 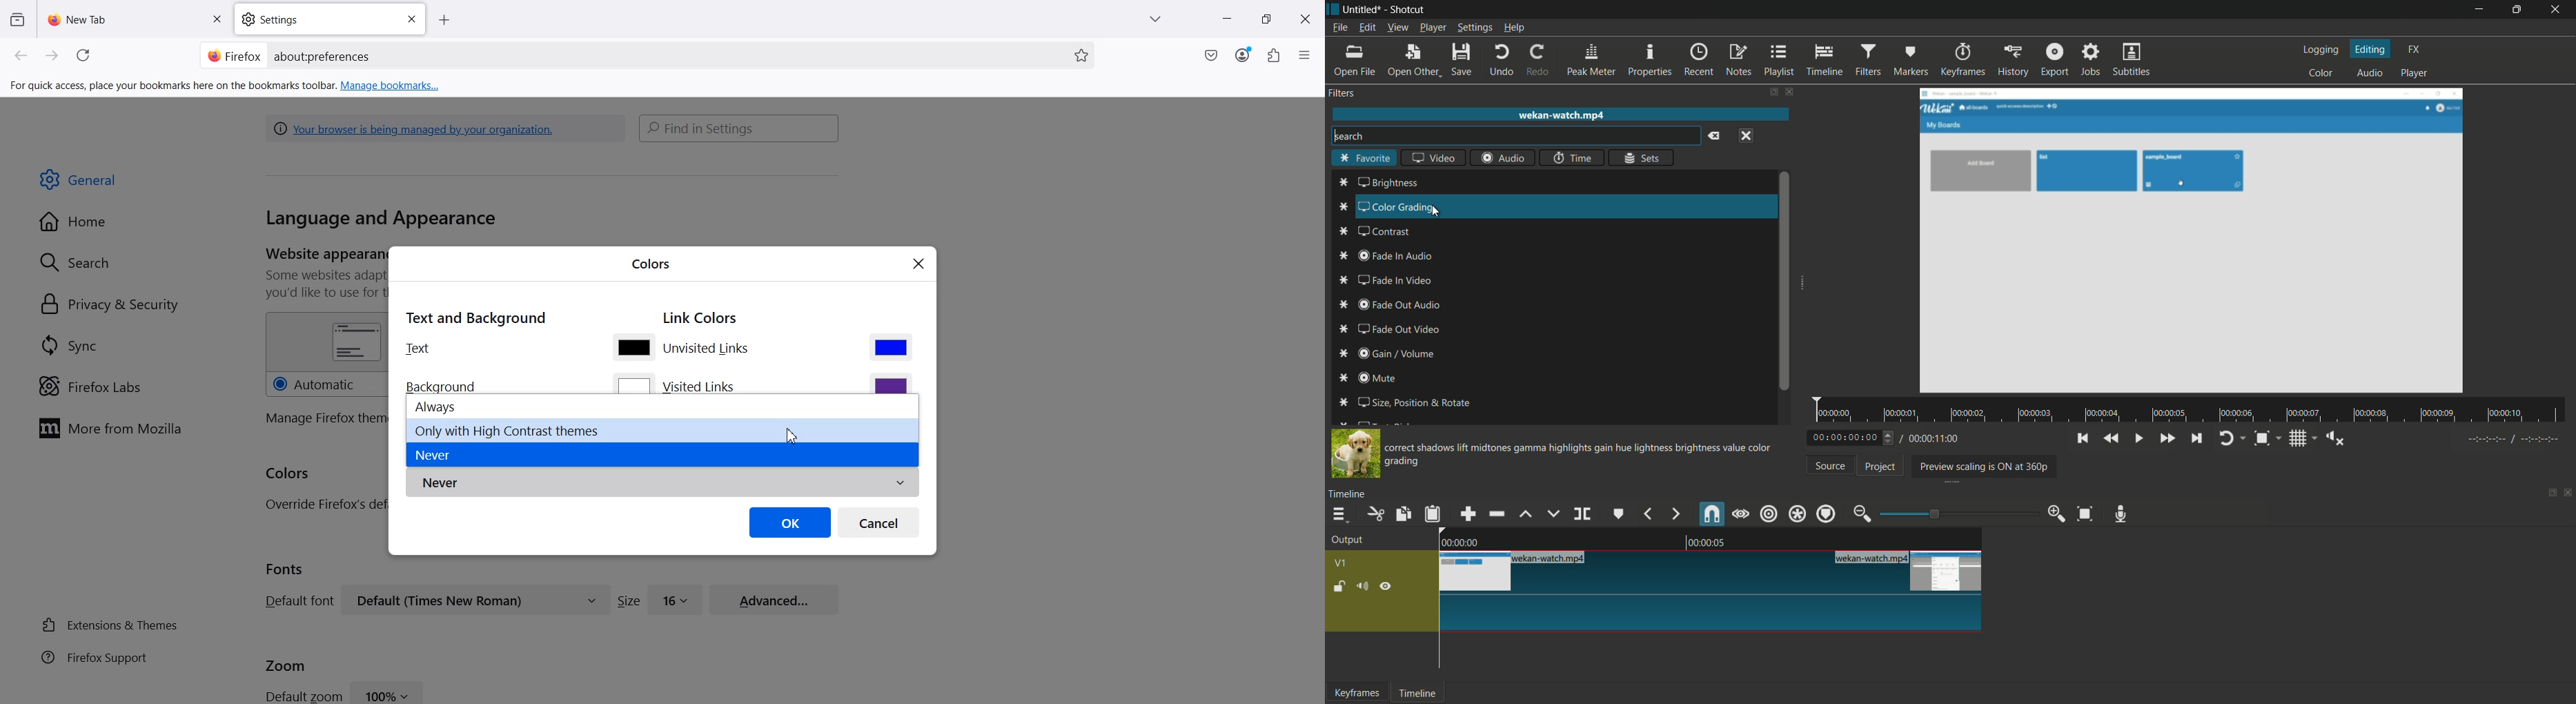 I want to click on append, so click(x=1468, y=514).